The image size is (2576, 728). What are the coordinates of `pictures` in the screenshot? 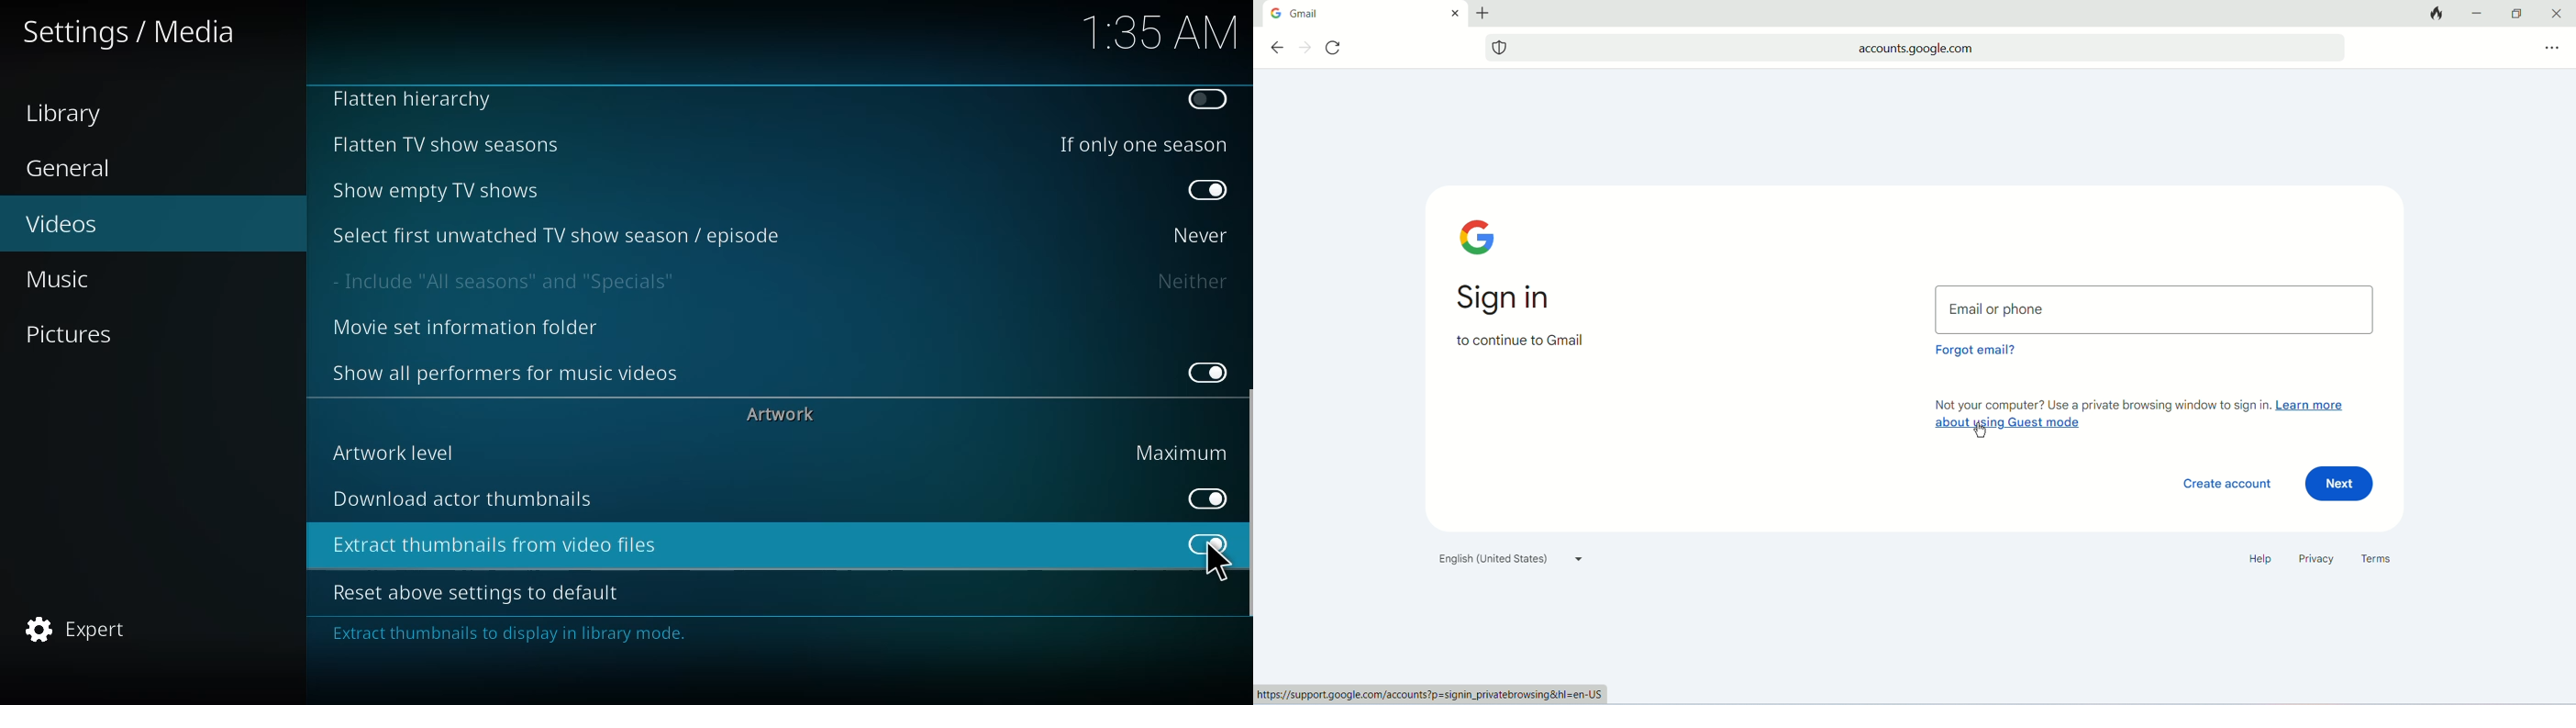 It's located at (72, 333).